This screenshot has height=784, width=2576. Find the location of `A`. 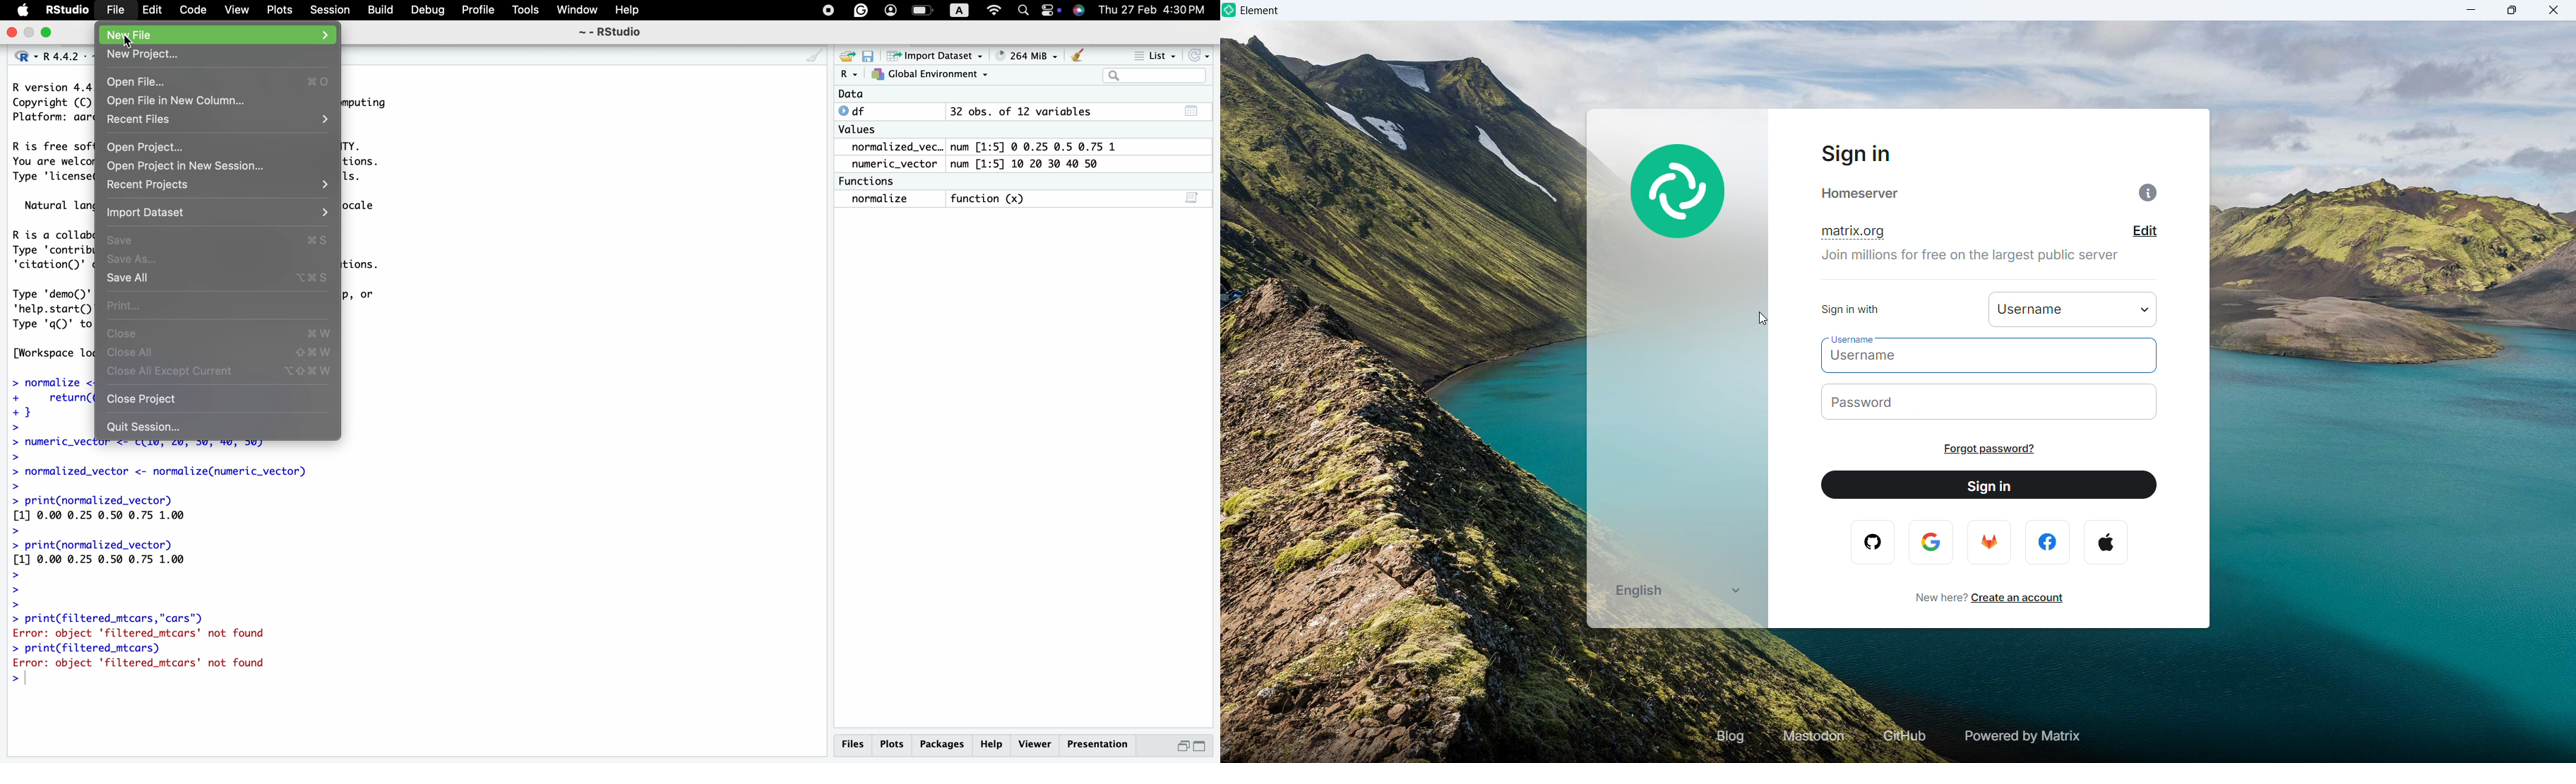

A is located at coordinates (960, 10).